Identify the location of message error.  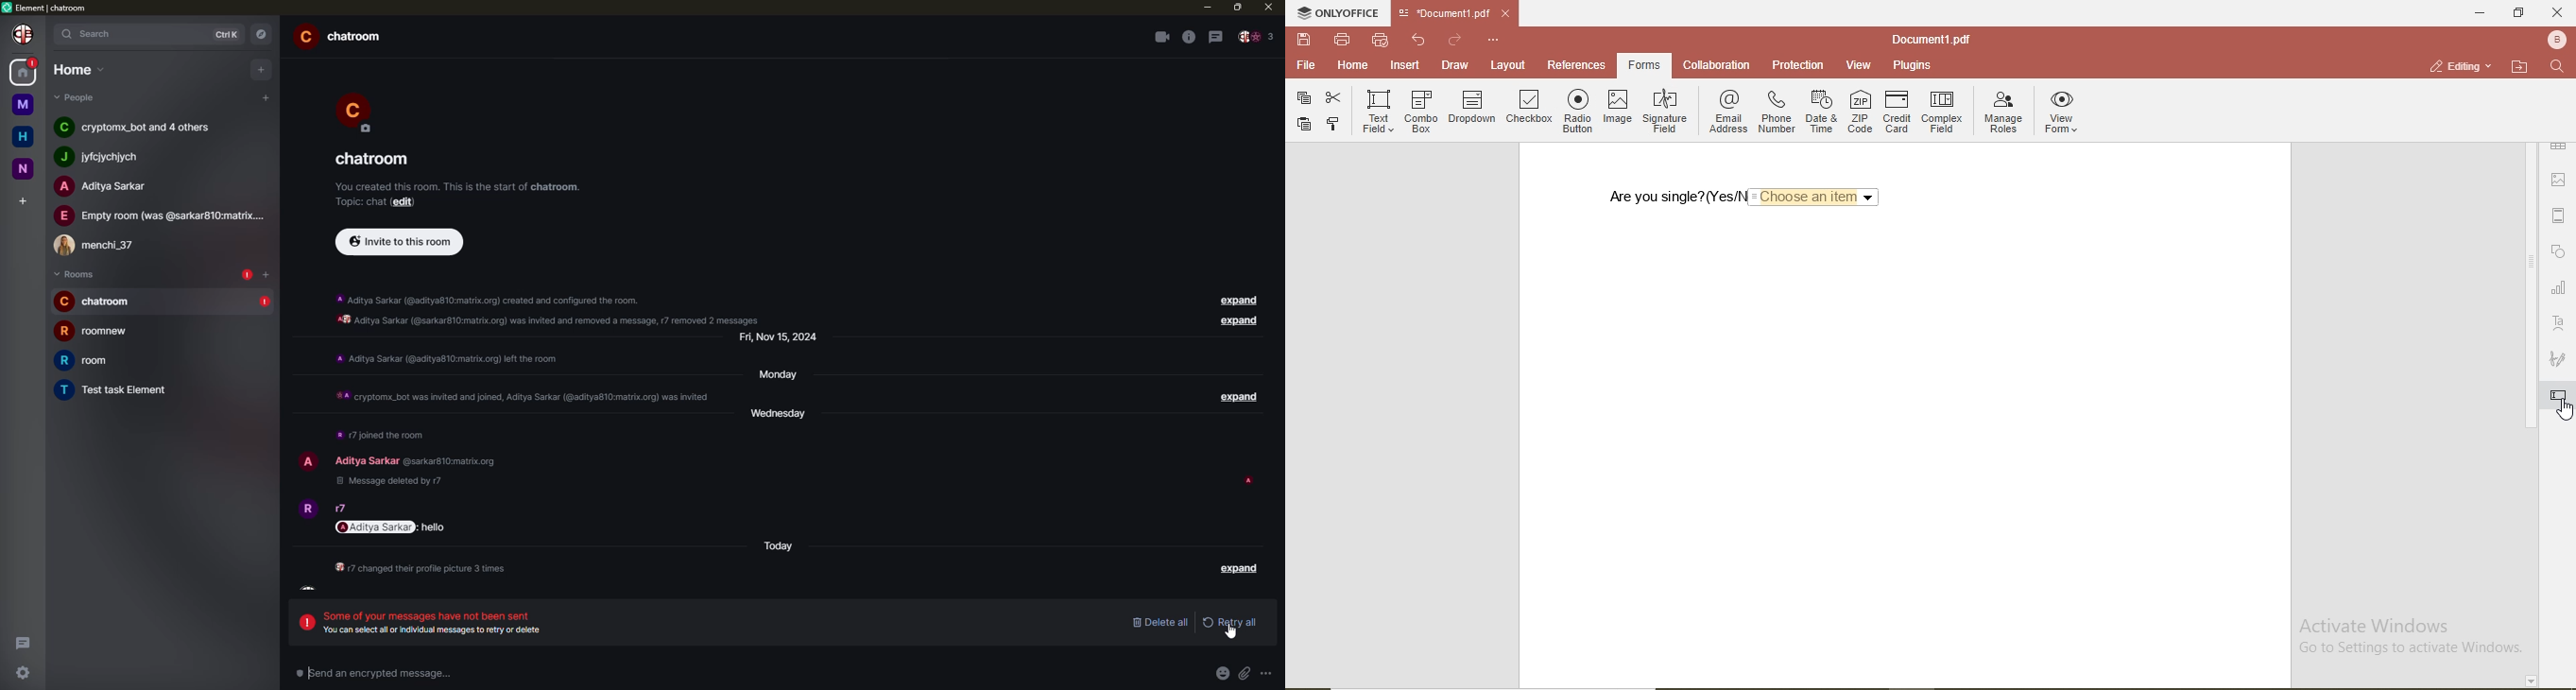
(435, 621).